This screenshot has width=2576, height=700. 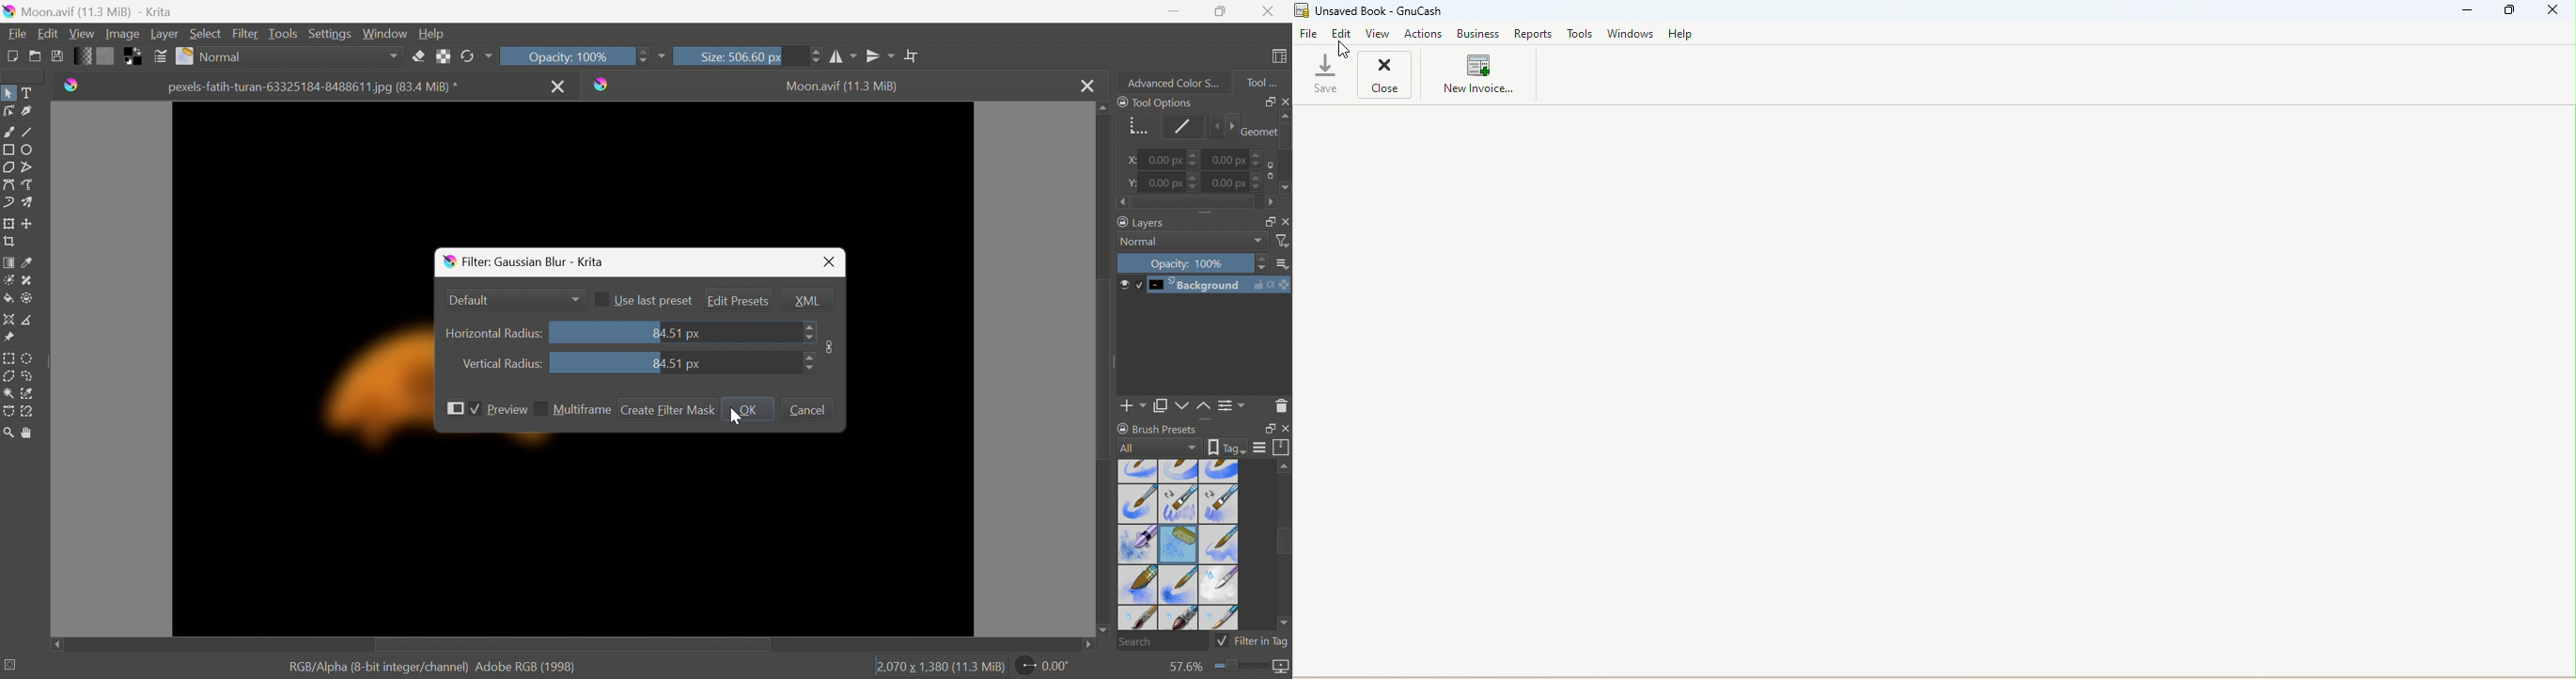 I want to click on File, so click(x=18, y=34).